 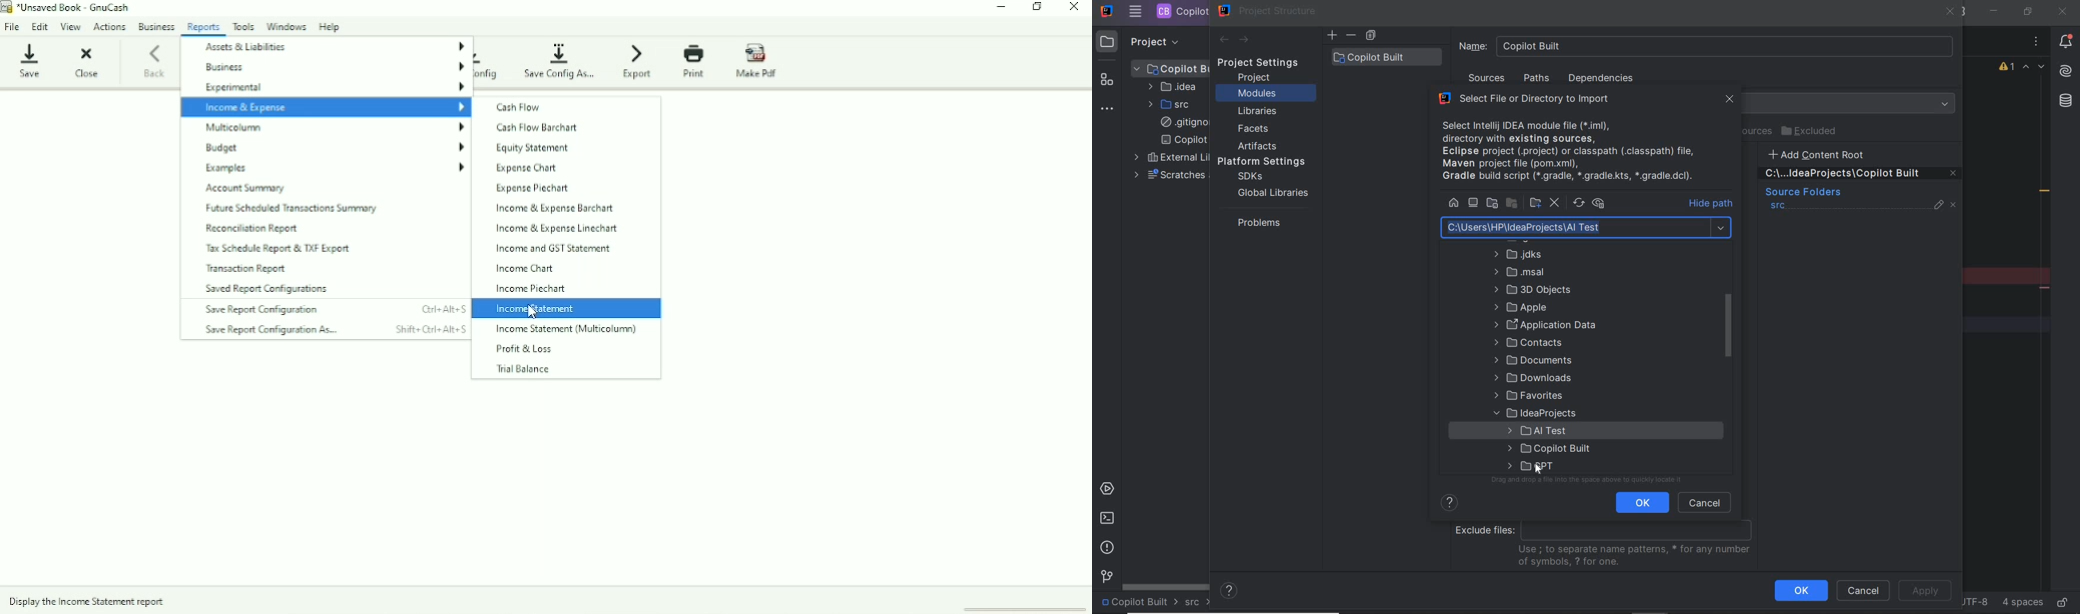 I want to click on MAIN MENU, so click(x=1135, y=12).